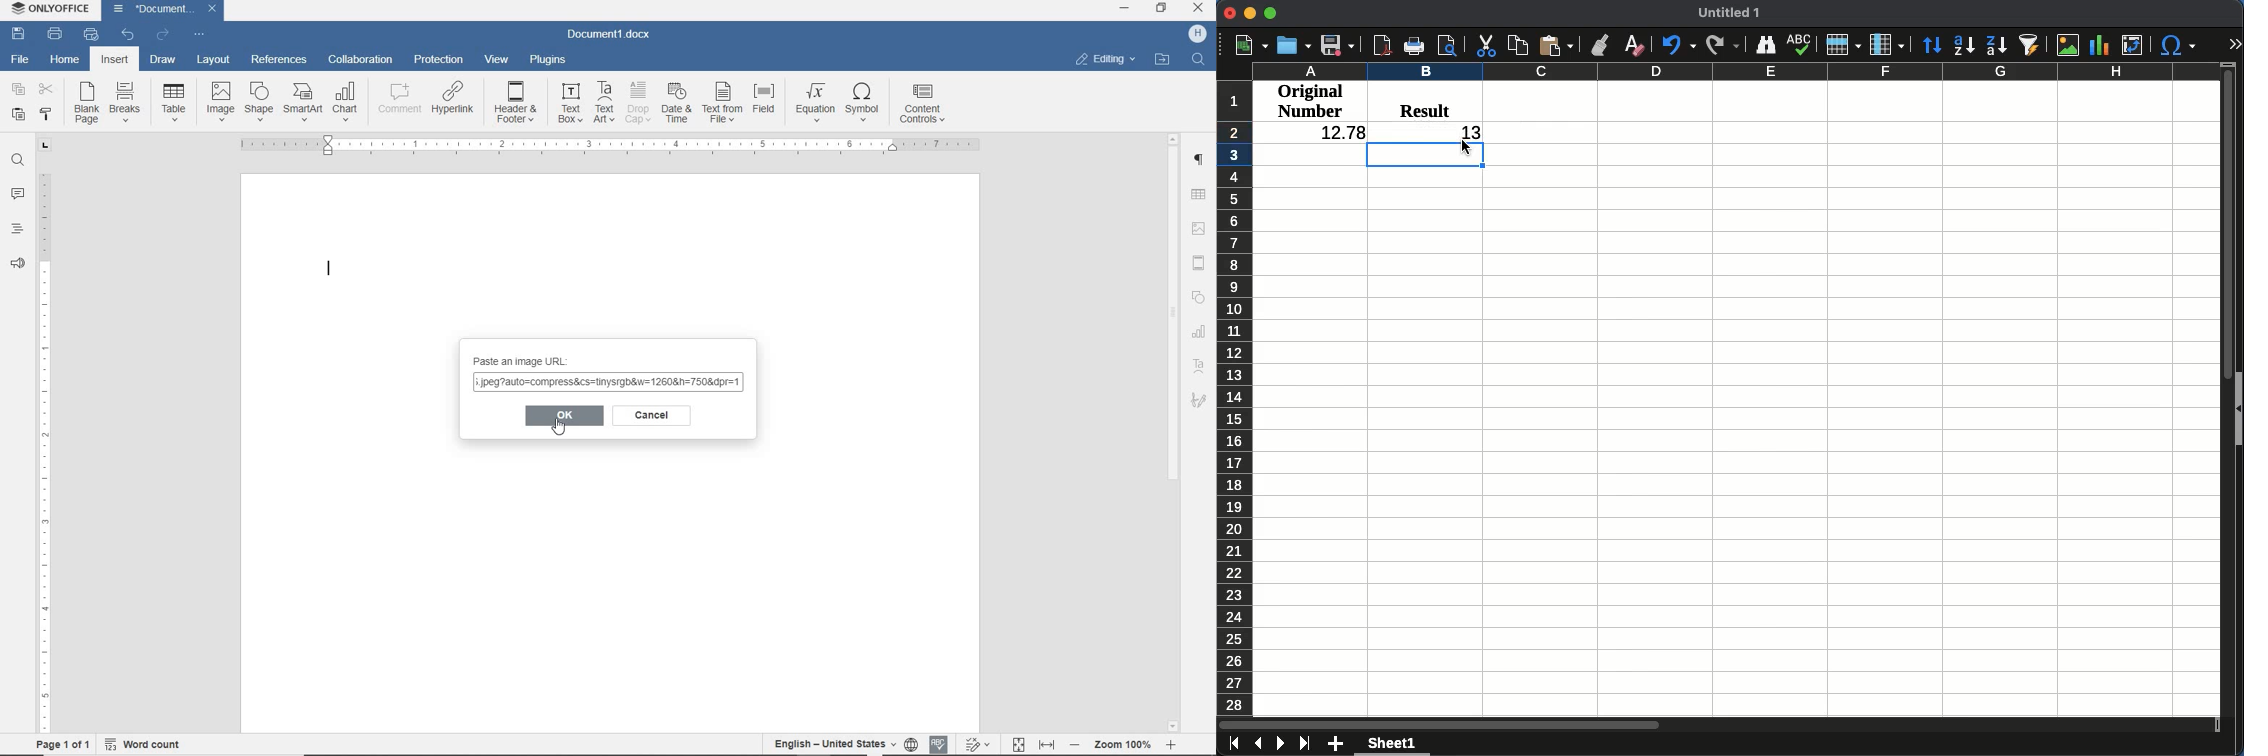 This screenshot has width=2268, height=756. What do you see at coordinates (453, 101) in the screenshot?
I see `hyperlink` at bounding box center [453, 101].